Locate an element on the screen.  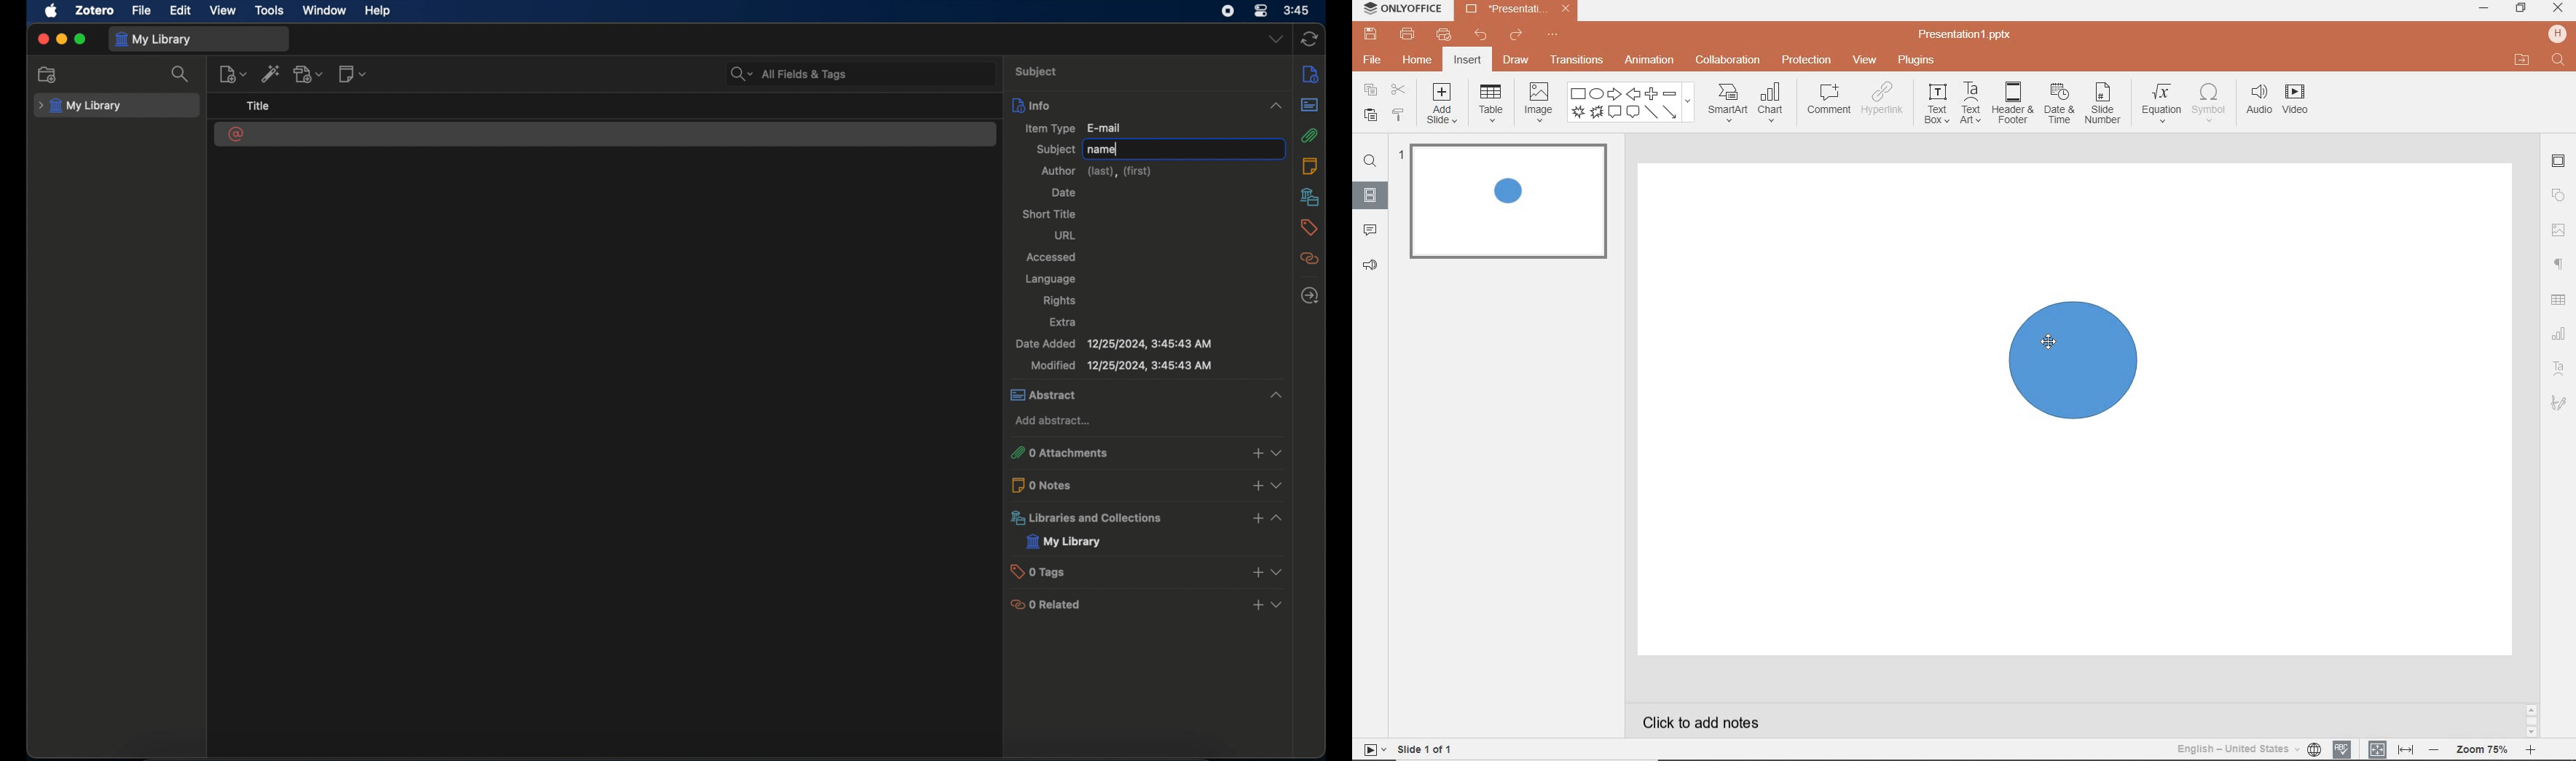
protection is located at coordinates (1806, 61).